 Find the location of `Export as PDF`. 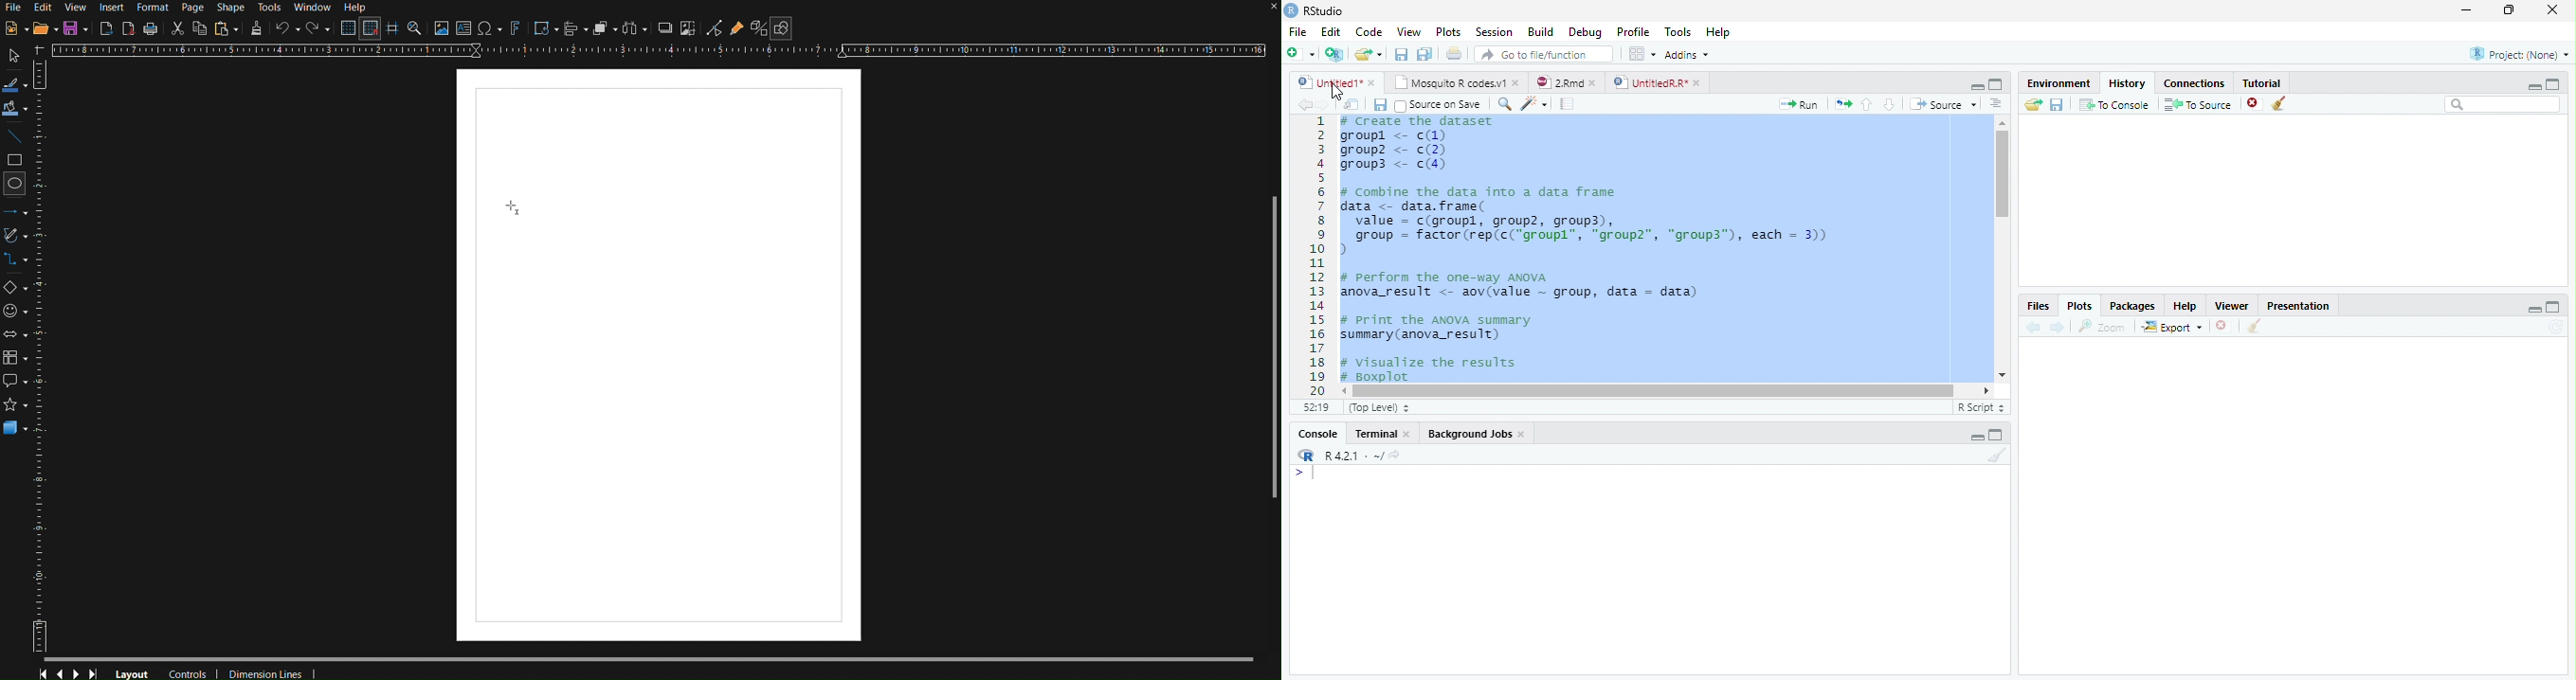

Export as PDF is located at coordinates (128, 28).